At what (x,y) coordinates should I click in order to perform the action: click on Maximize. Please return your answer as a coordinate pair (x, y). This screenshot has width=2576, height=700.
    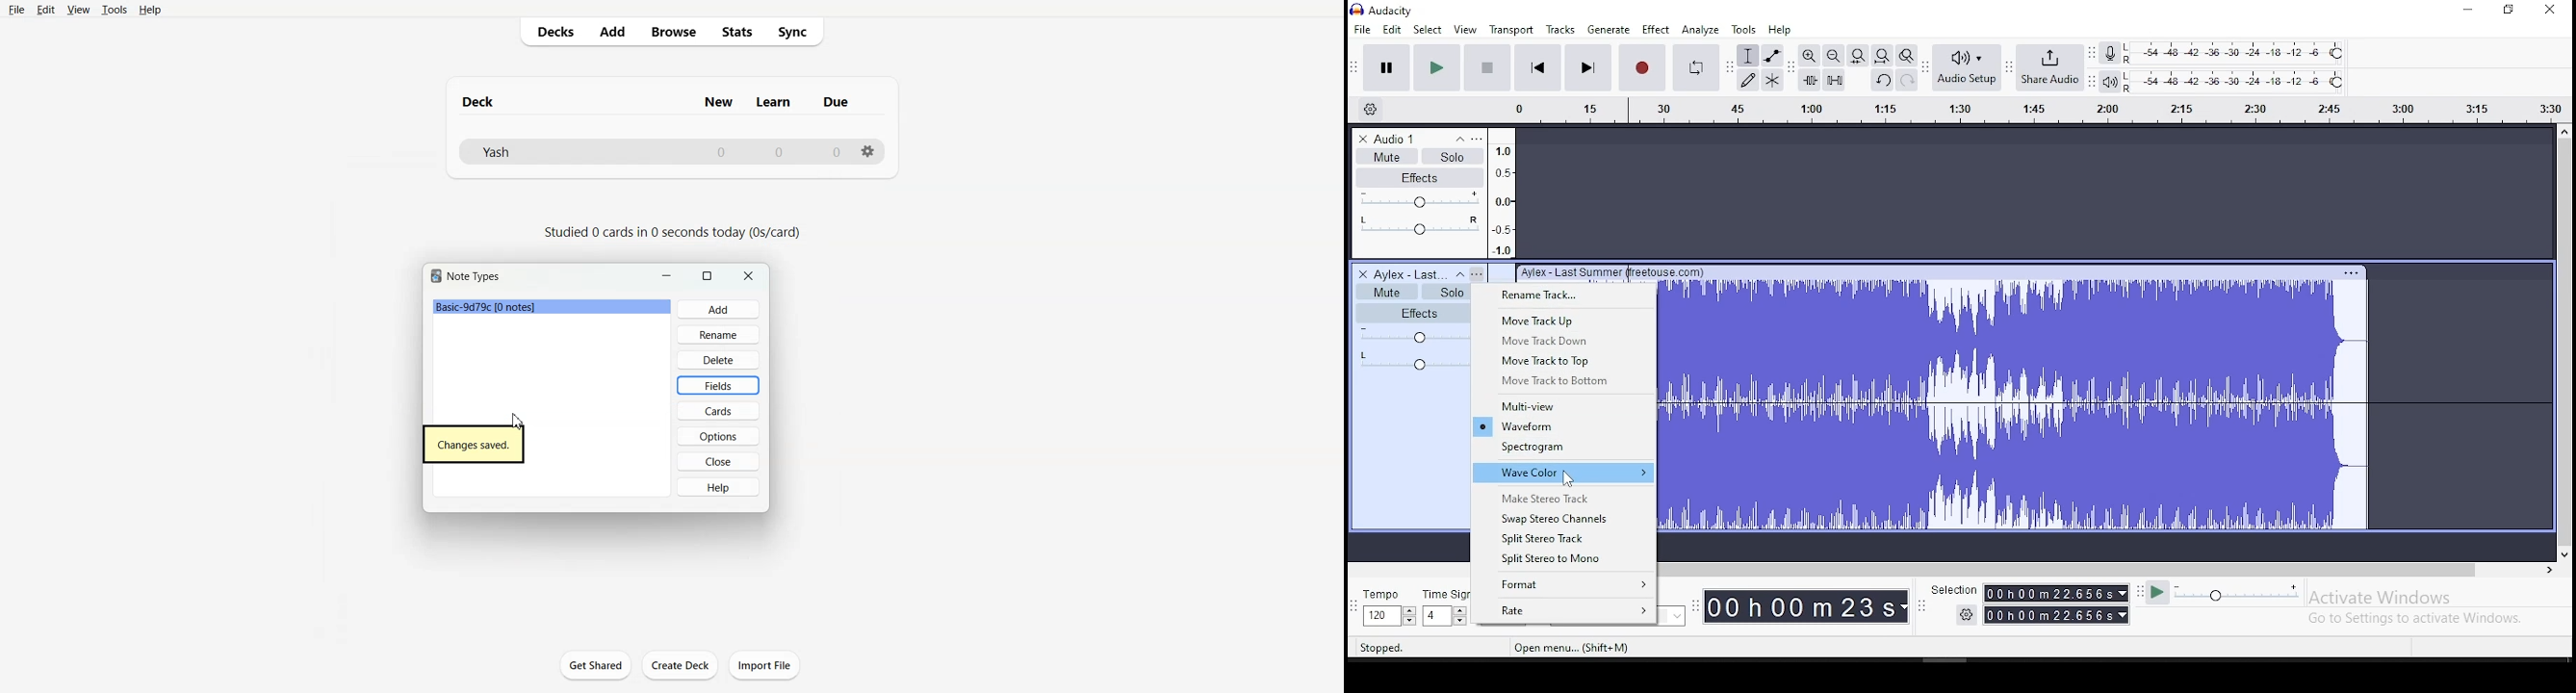
    Looking at the image, I should click on (708, 276).